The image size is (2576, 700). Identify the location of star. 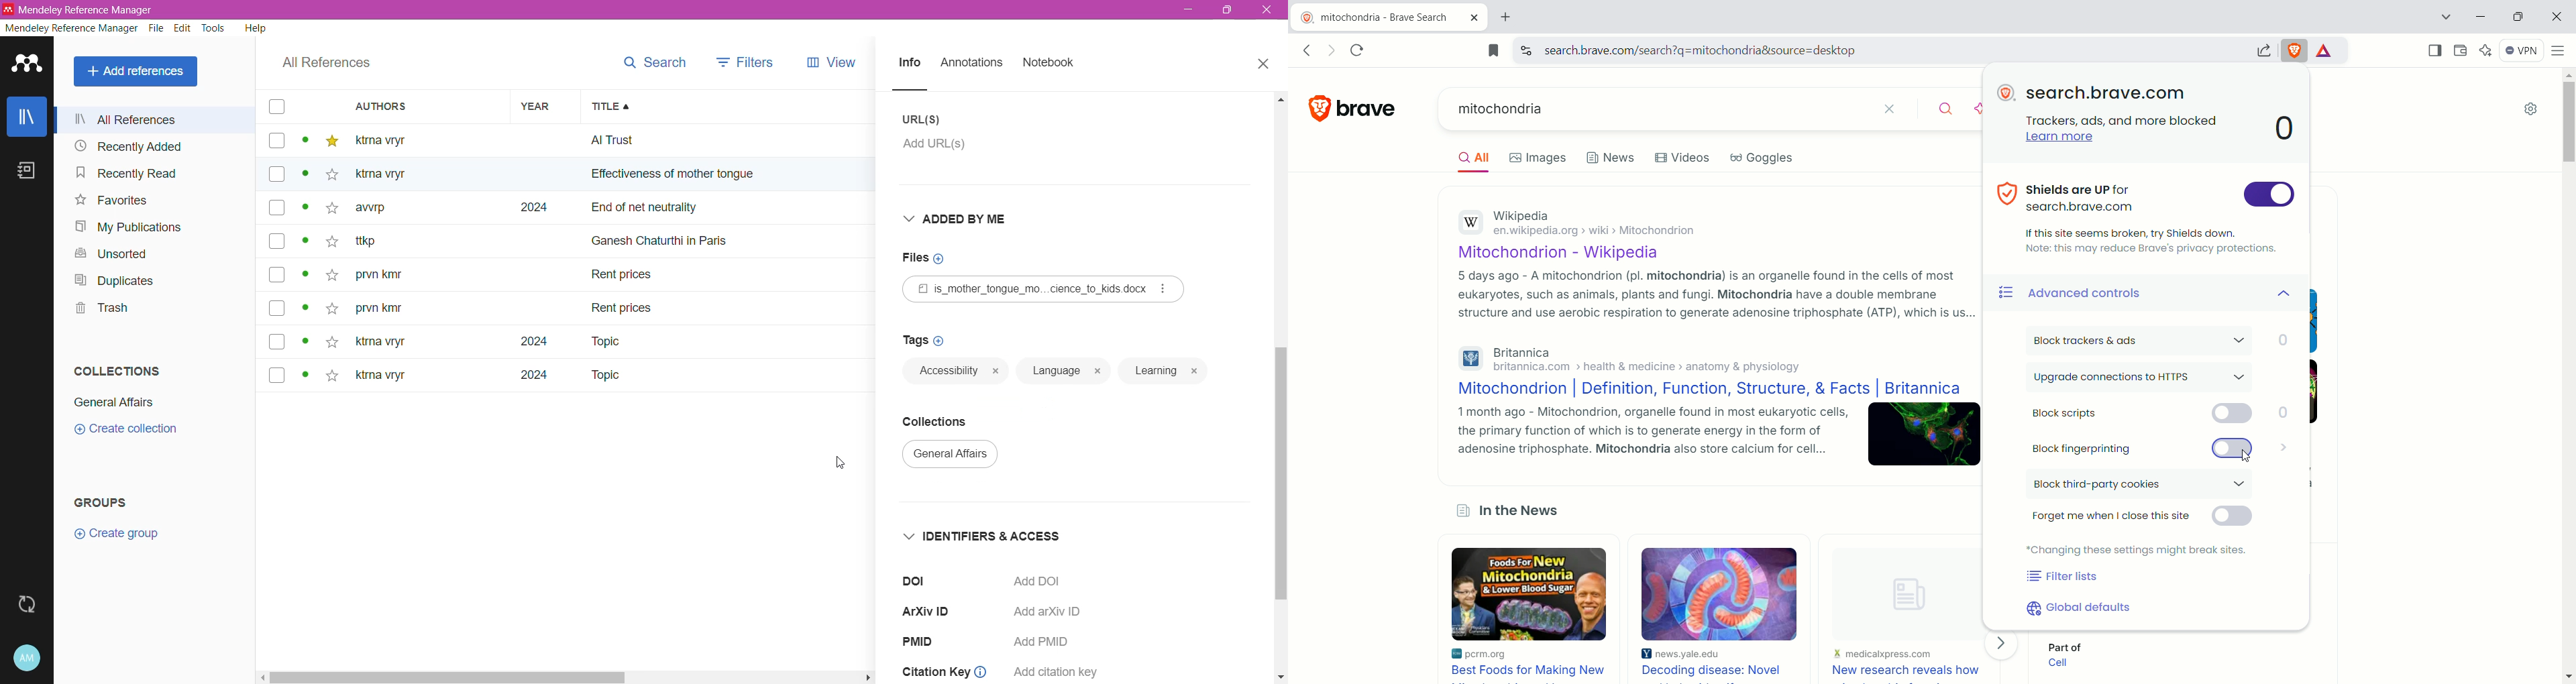
(329, 177).